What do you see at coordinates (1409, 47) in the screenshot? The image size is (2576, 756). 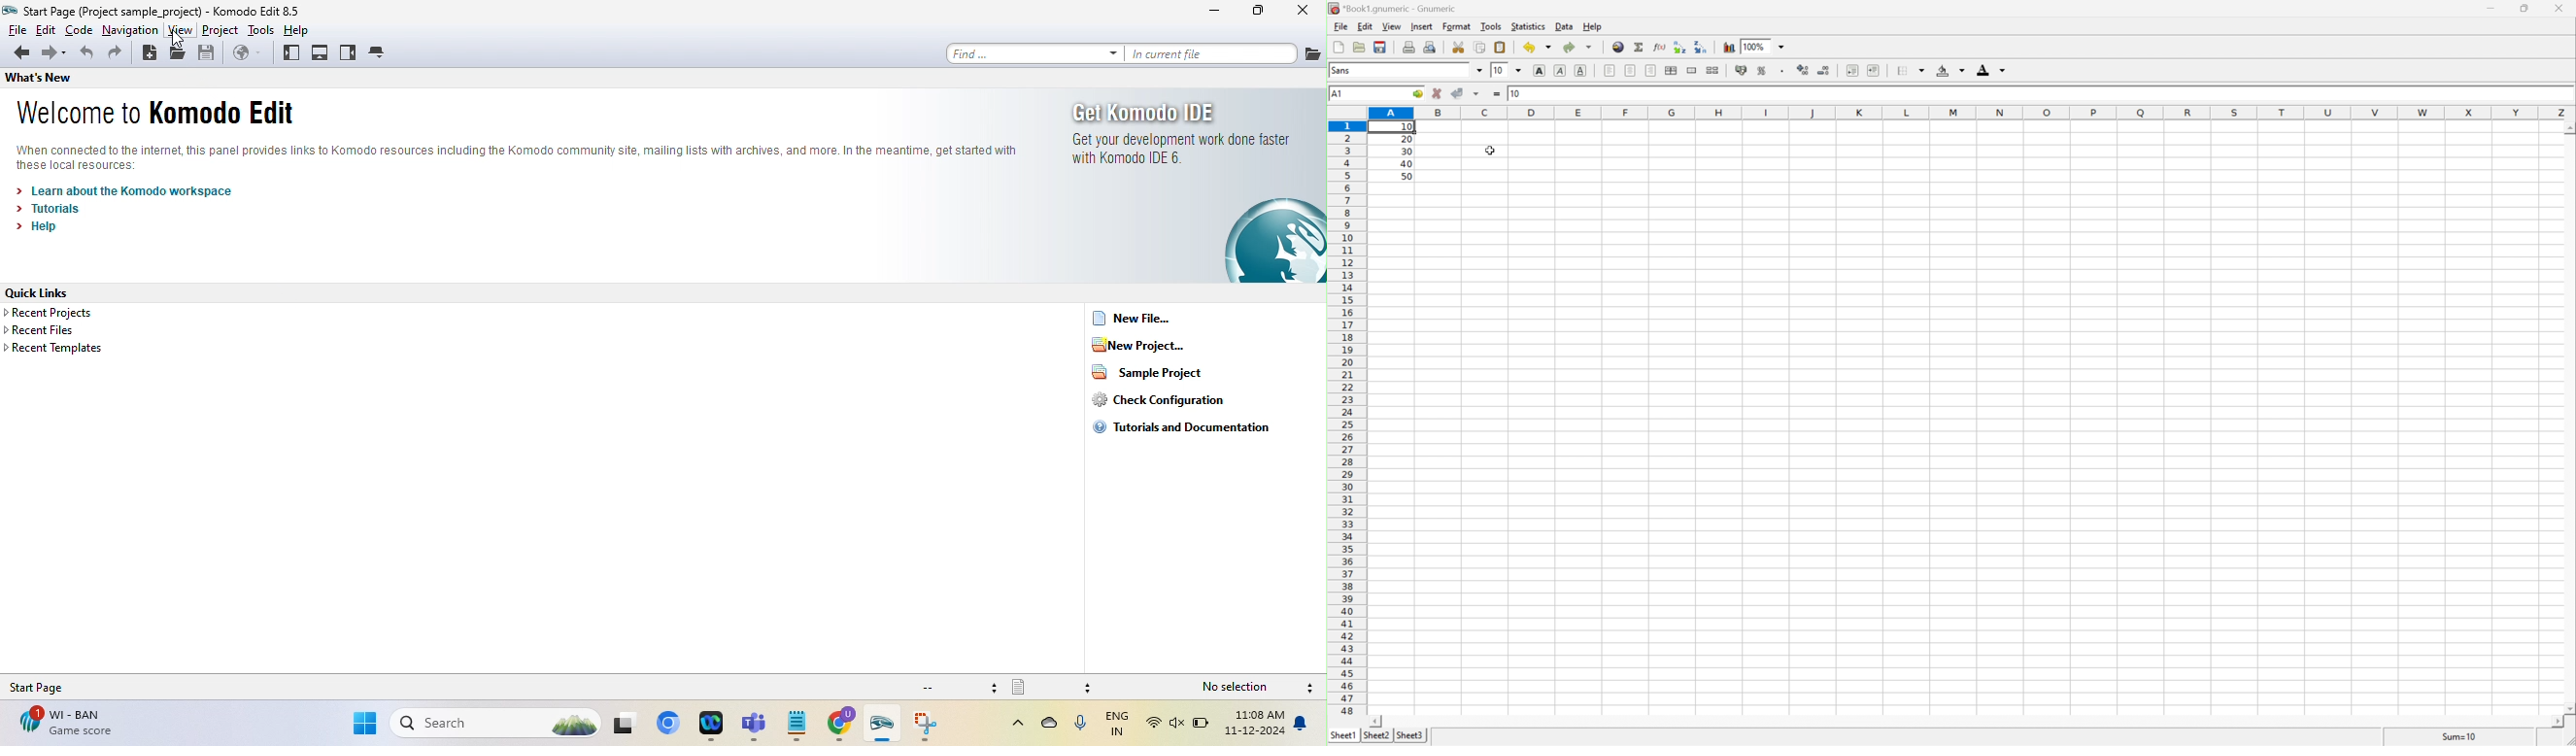 I see `Print the current file` at bounding box center [1409, 47].